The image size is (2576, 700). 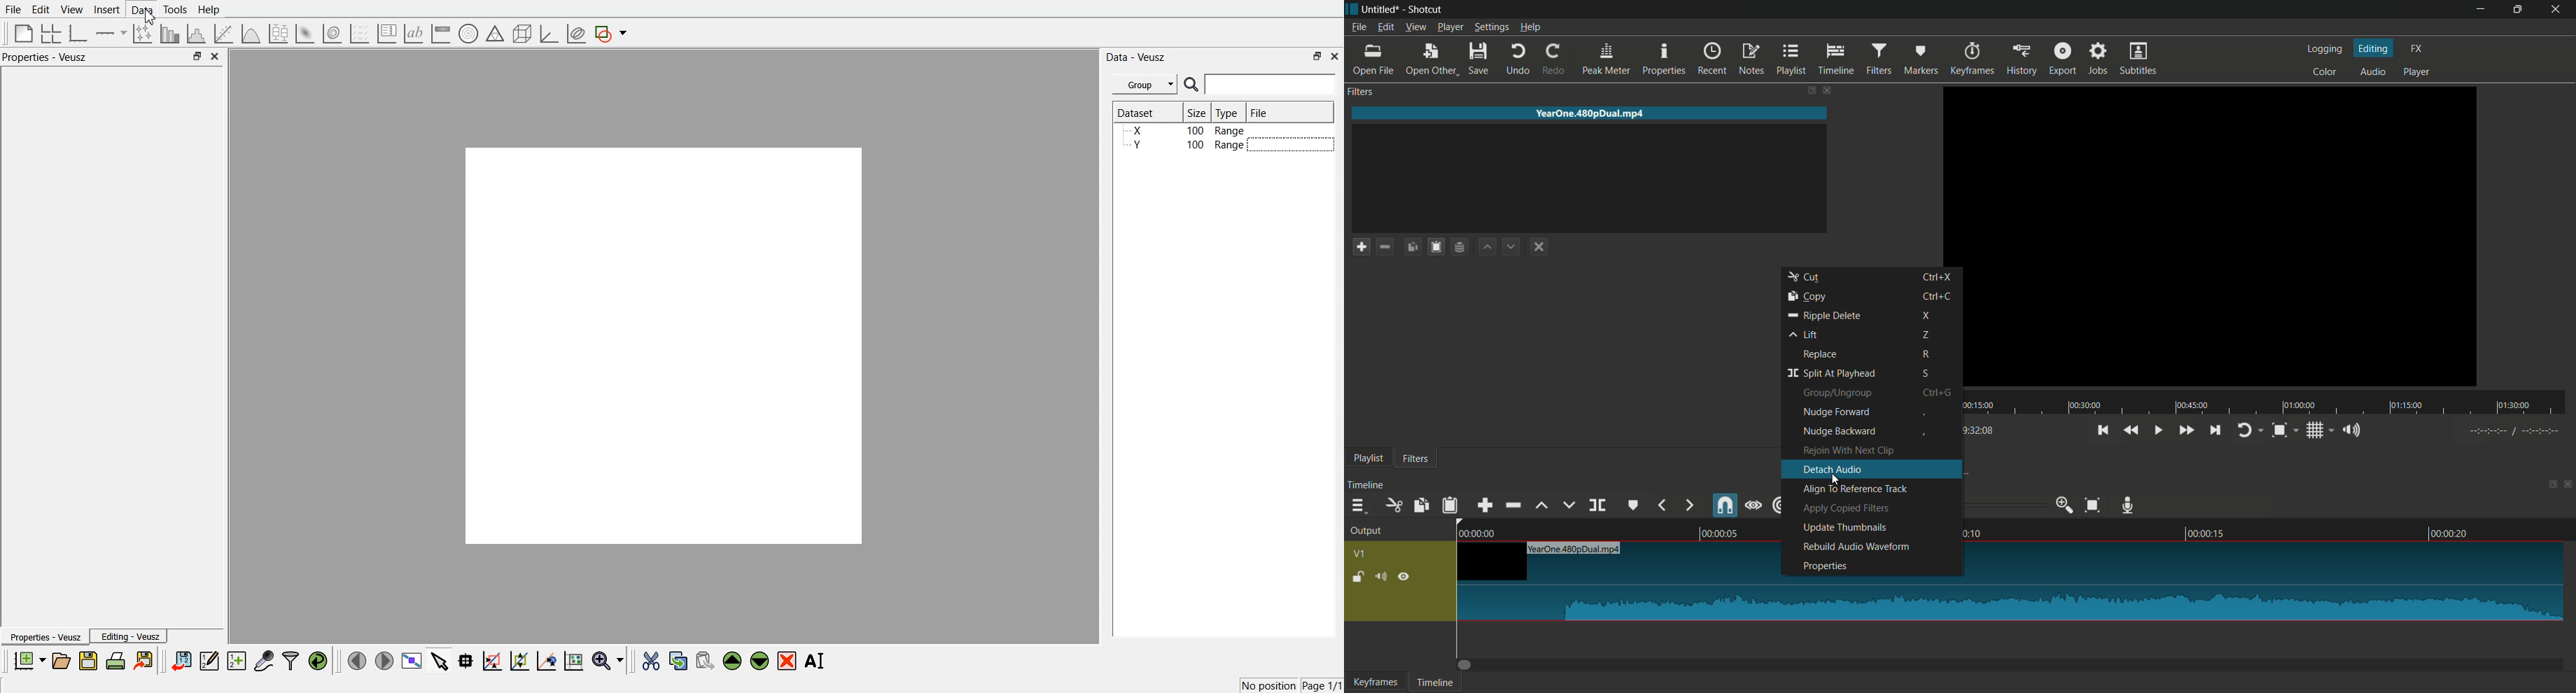 What do you see at coordinates (1291, 685) in the screenshot?
I see `No position Page 1/1` at bounding box center [1291, 685].